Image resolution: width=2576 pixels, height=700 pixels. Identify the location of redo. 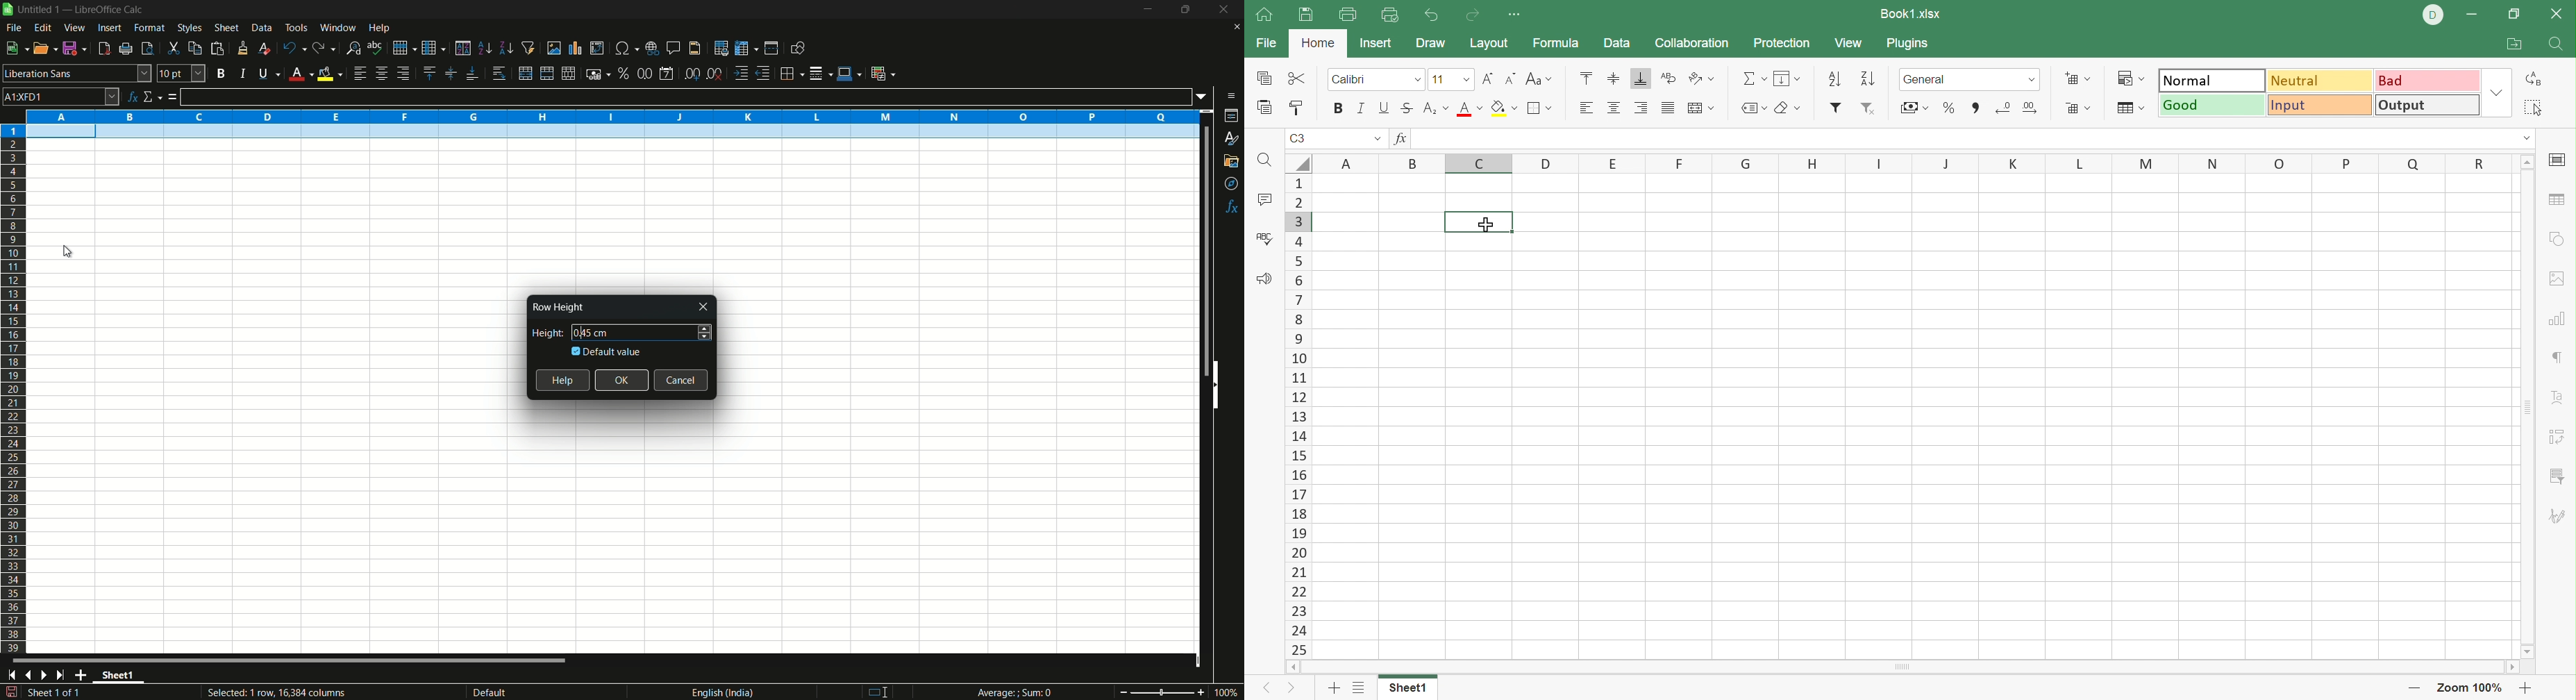
(325, 49).